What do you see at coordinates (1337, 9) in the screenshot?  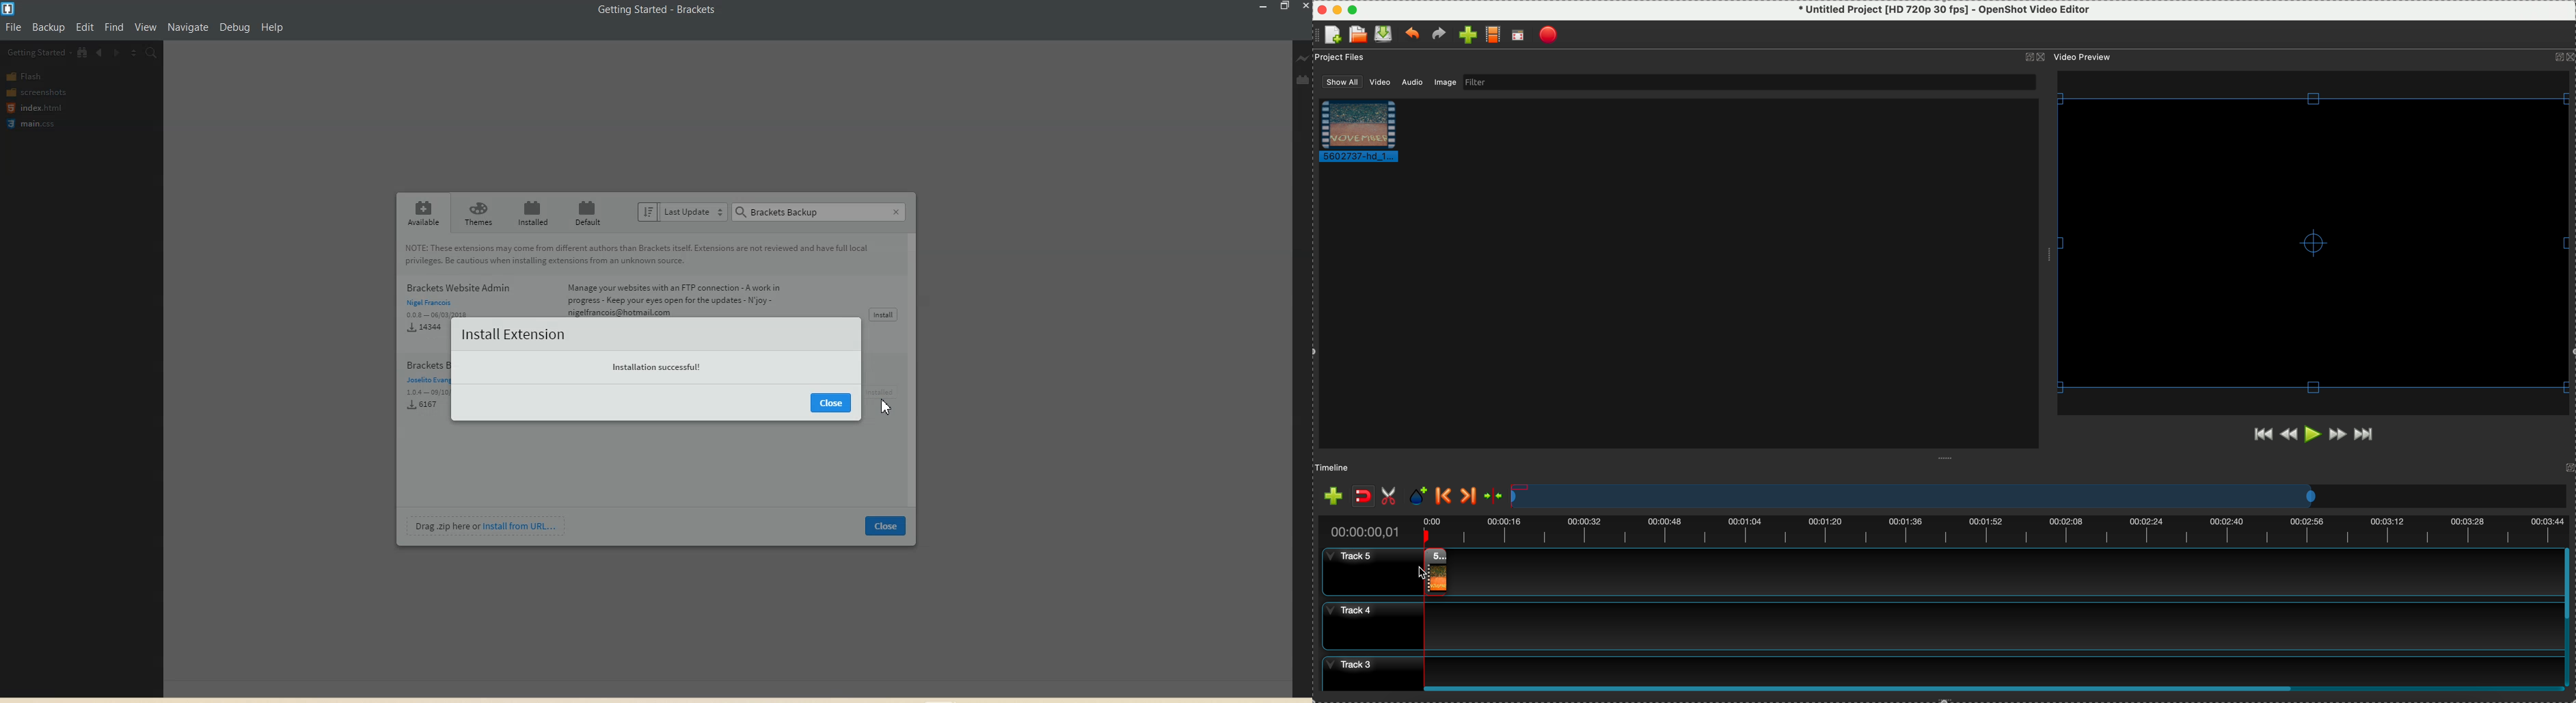 I see `minimize` at bounding box center [1337, 9].